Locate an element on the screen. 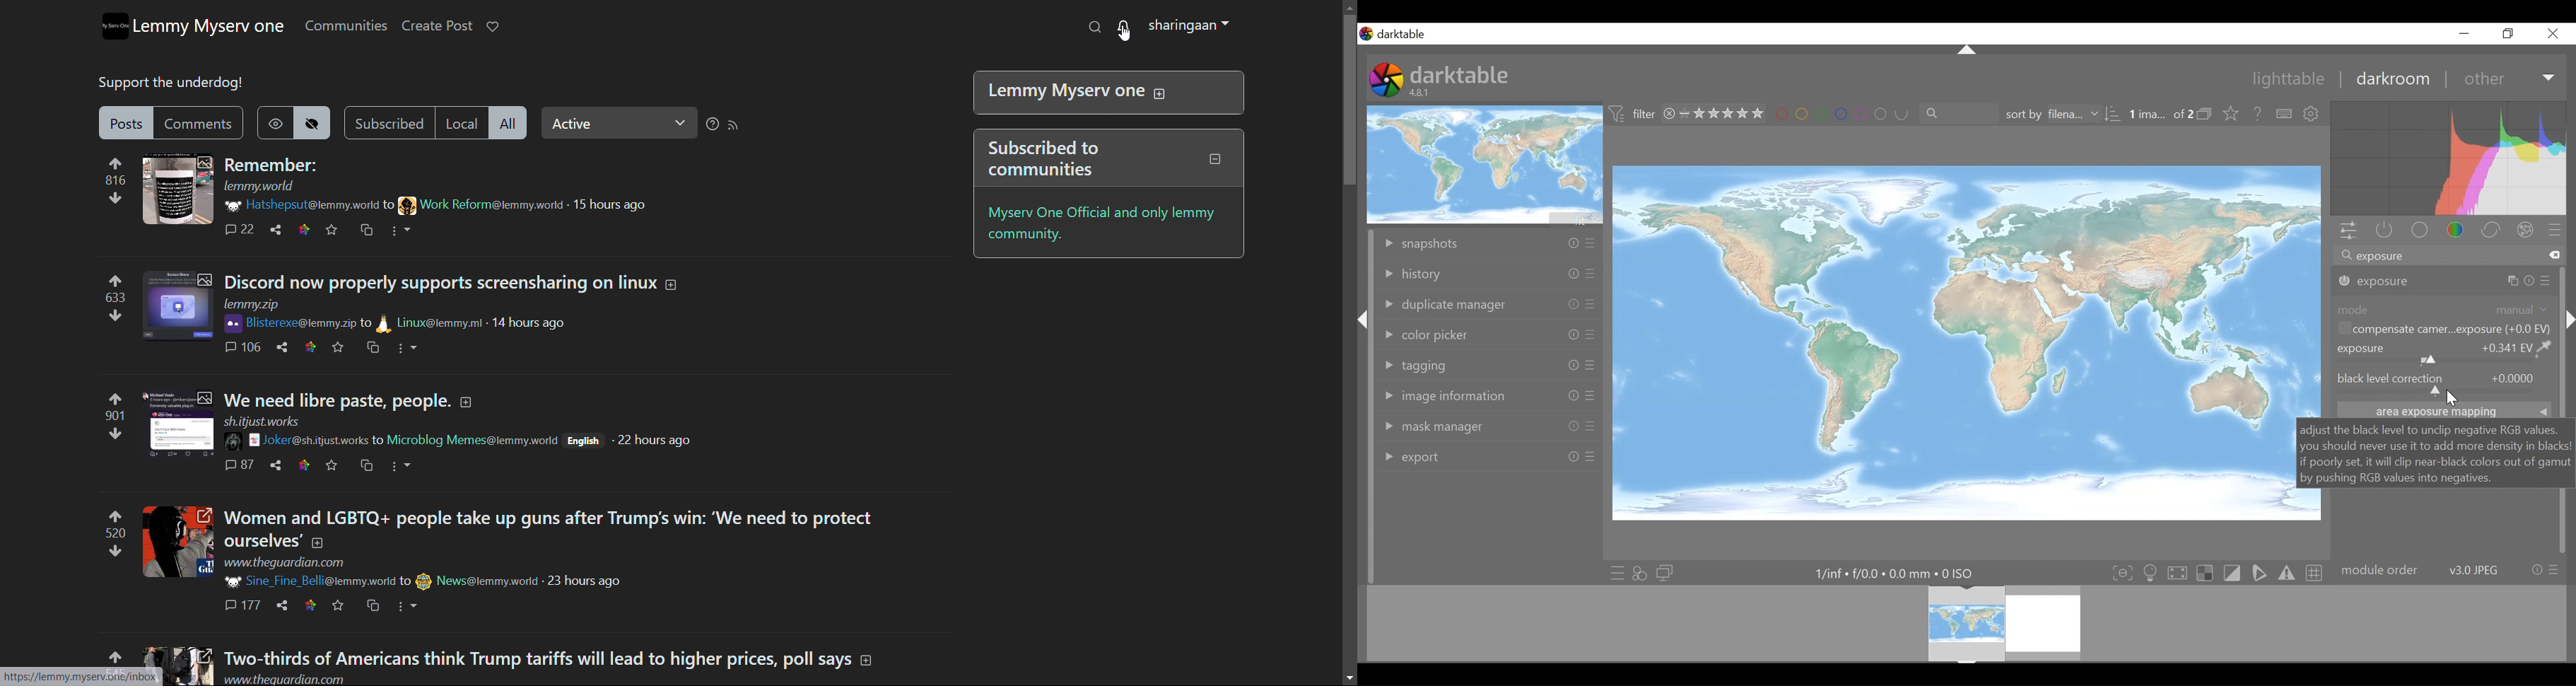 The width and height of the screenshot is (2576, 700). settings is located at coordinates (2312, 114).